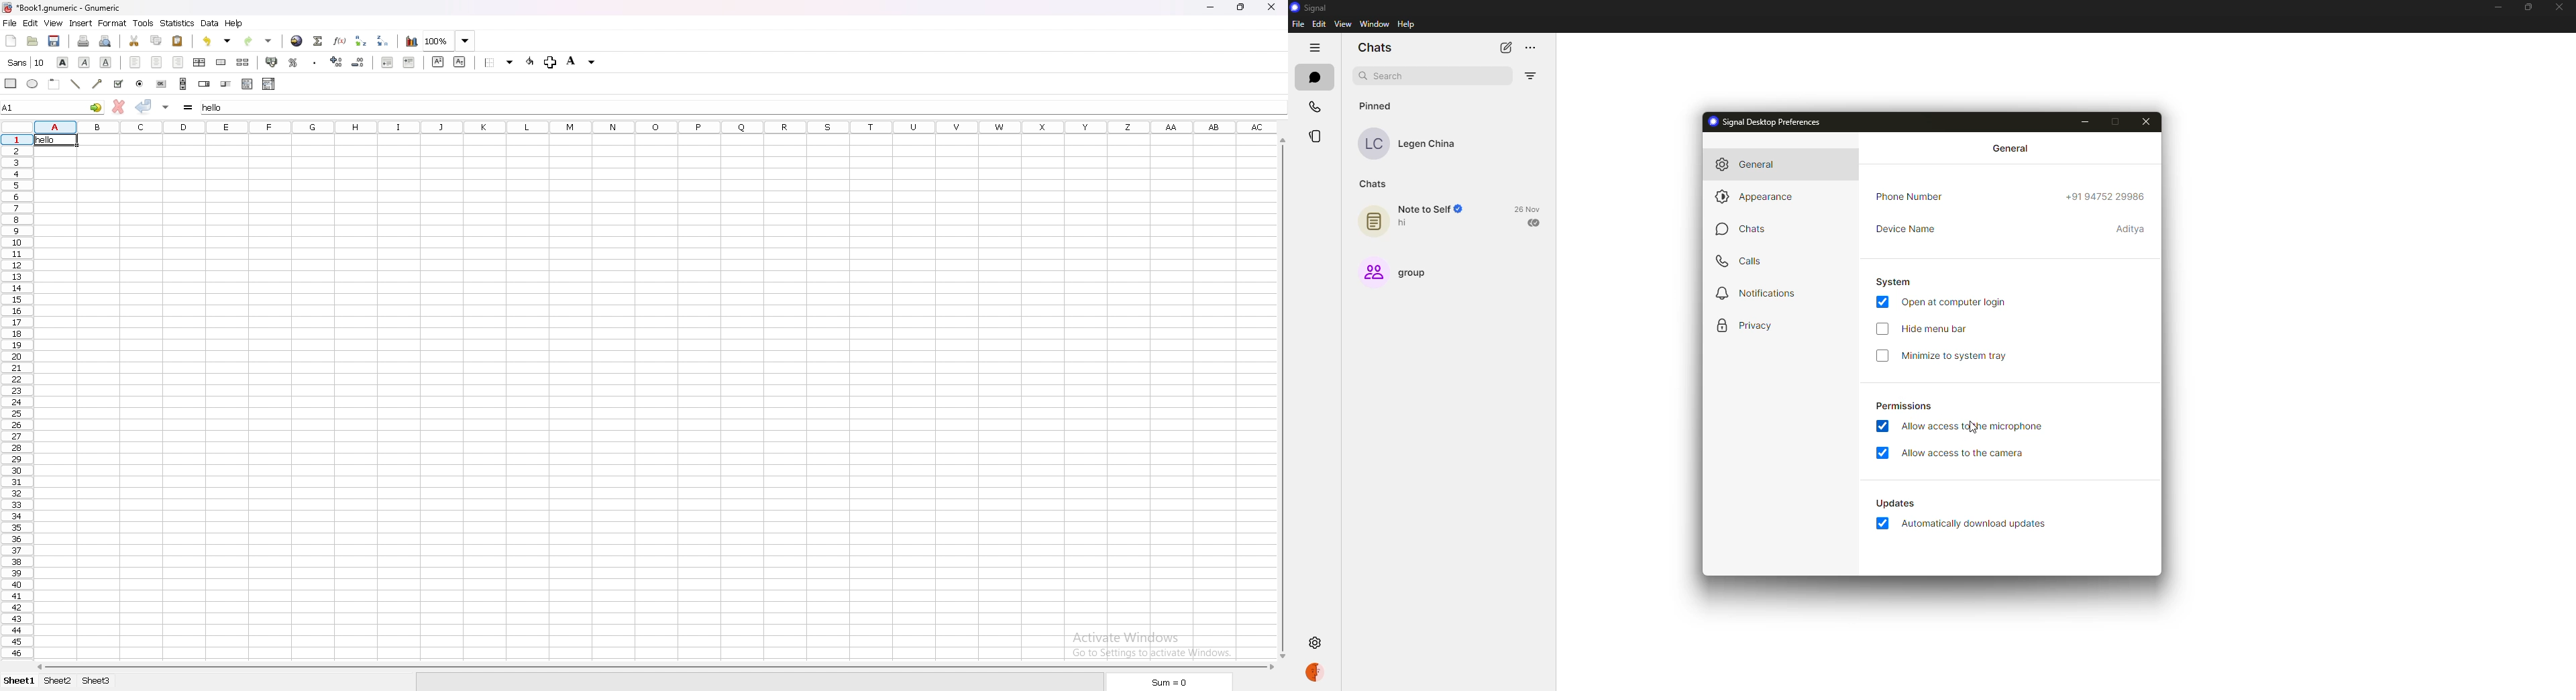 This screenshot has width=2576, height=700. I want to click on device name, so click(2131, 229).